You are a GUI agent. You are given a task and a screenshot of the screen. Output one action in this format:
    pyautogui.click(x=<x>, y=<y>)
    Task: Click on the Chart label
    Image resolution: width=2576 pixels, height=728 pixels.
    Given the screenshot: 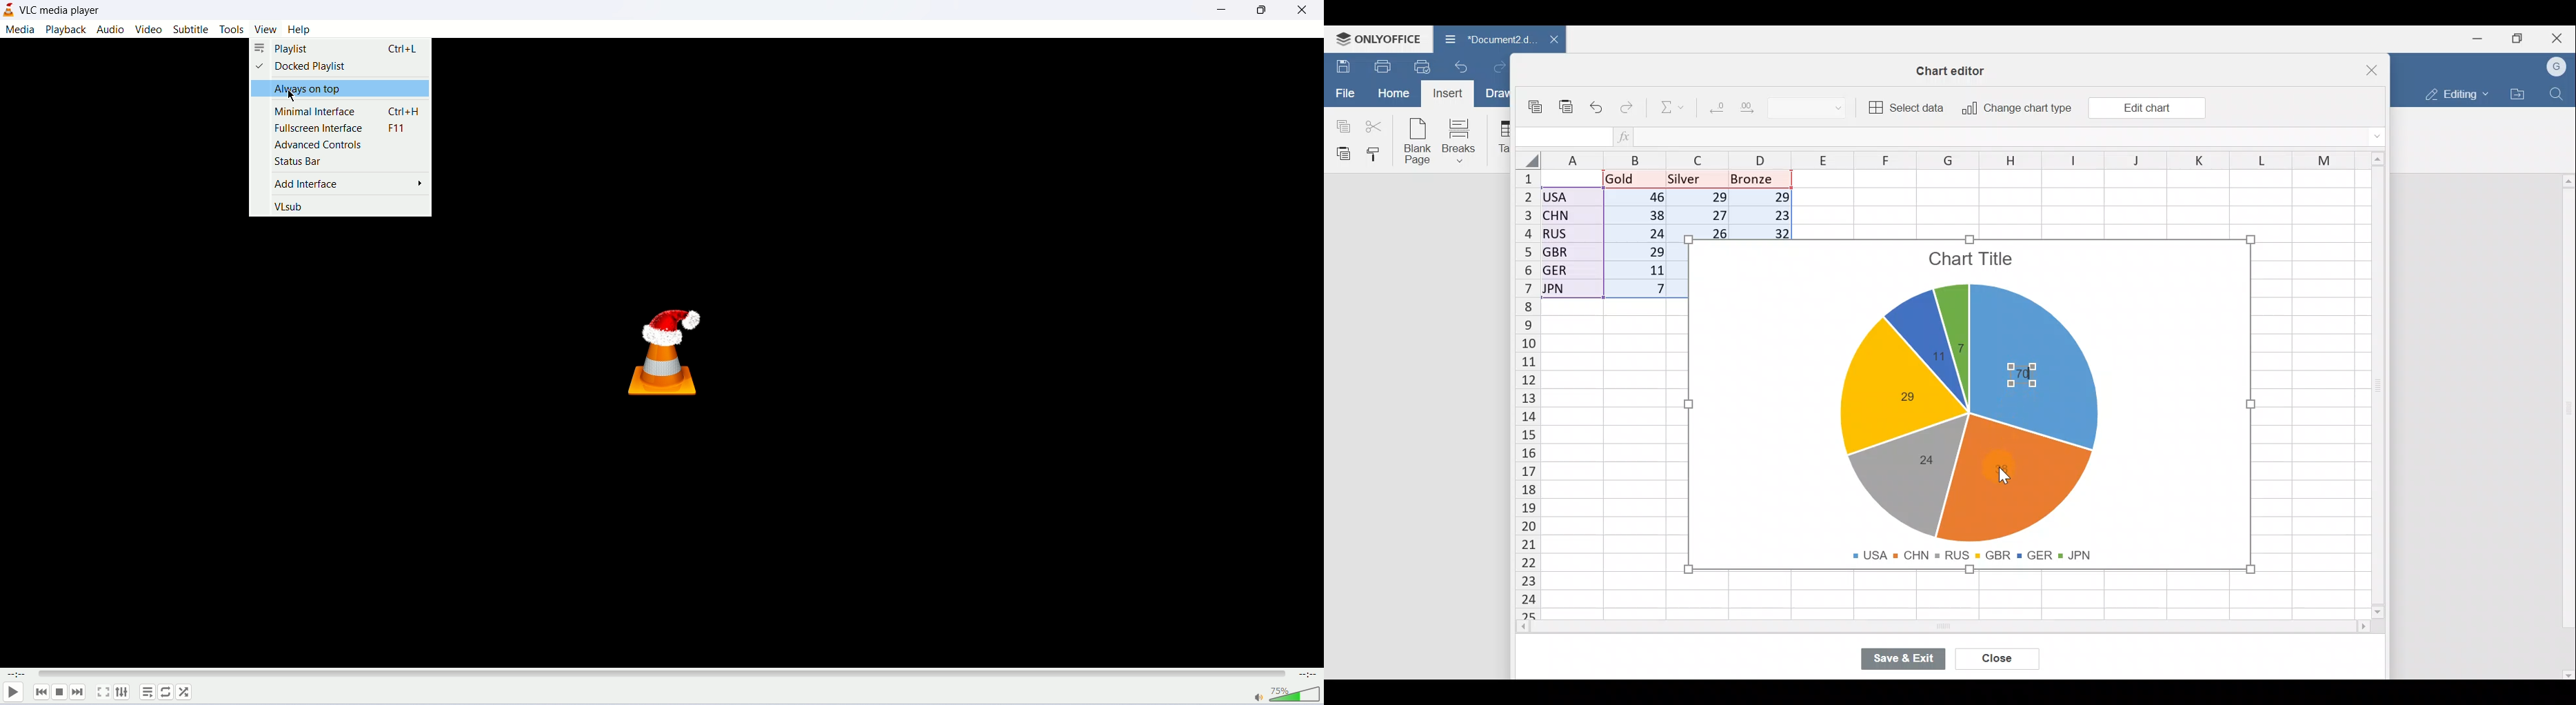 What is the action you would take?
    pyautogui.click(x=1933, y=360)
    